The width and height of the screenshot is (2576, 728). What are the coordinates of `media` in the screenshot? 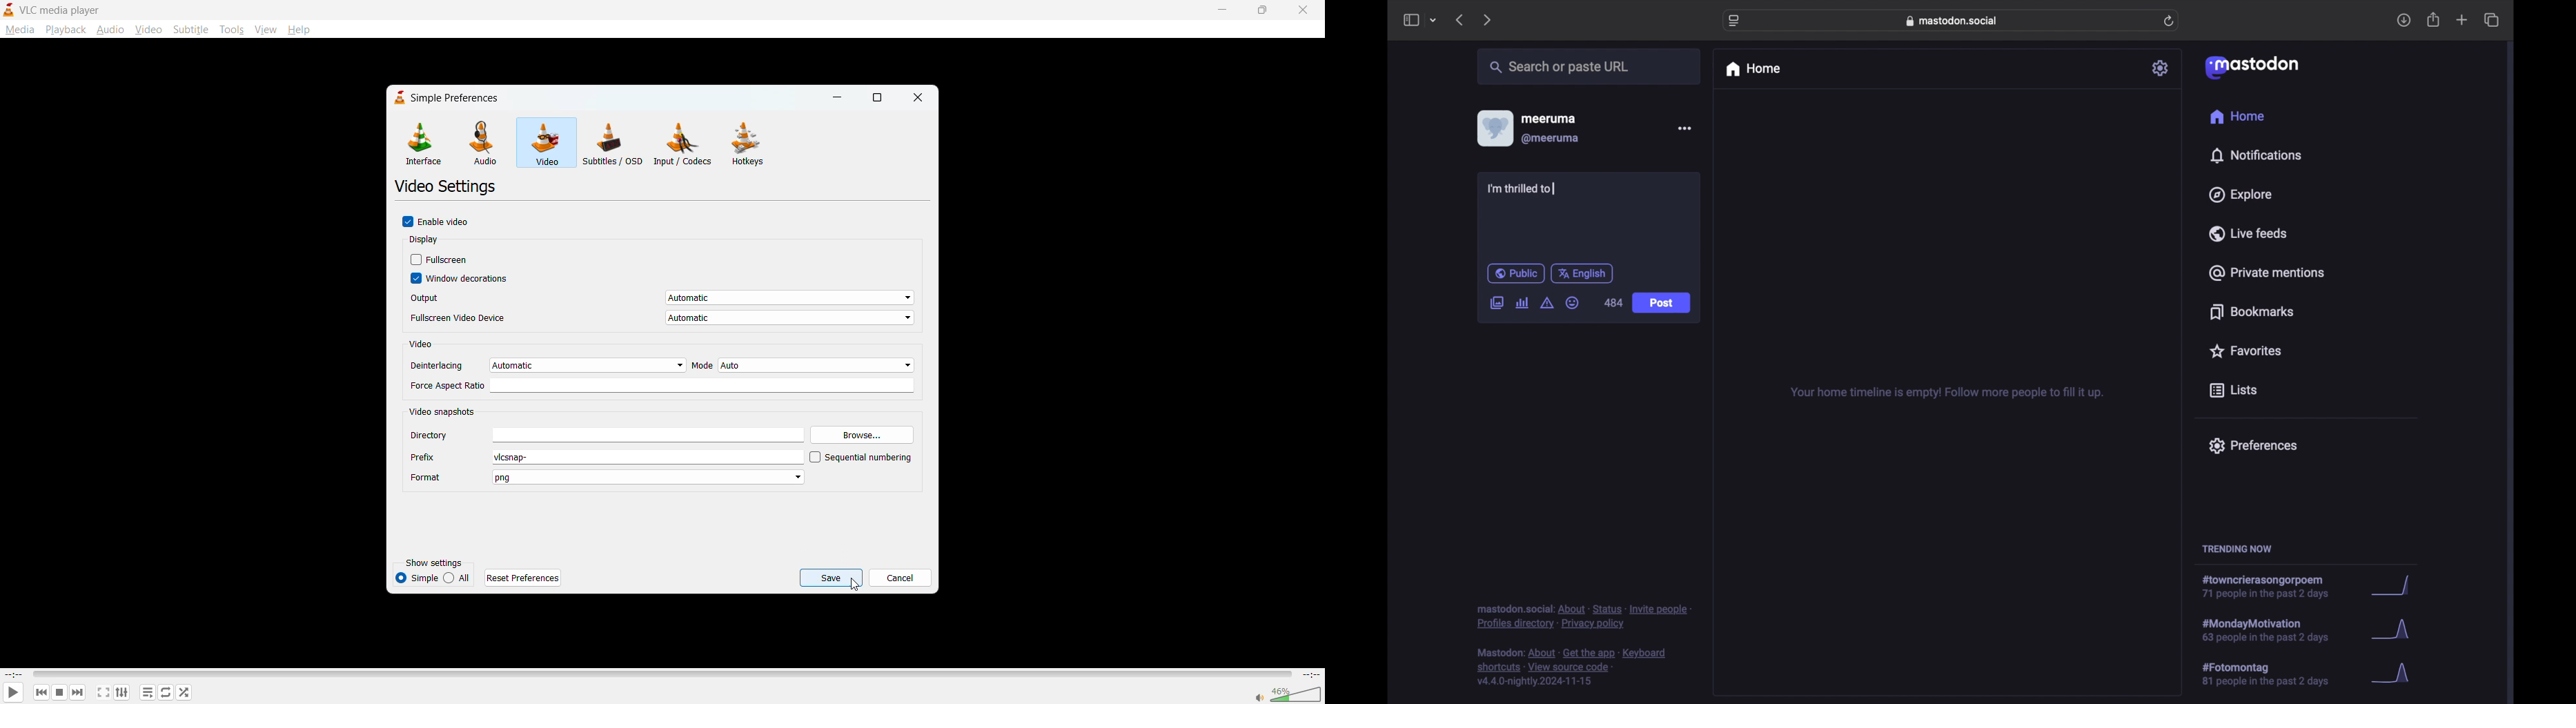 It's located at (19, 29).